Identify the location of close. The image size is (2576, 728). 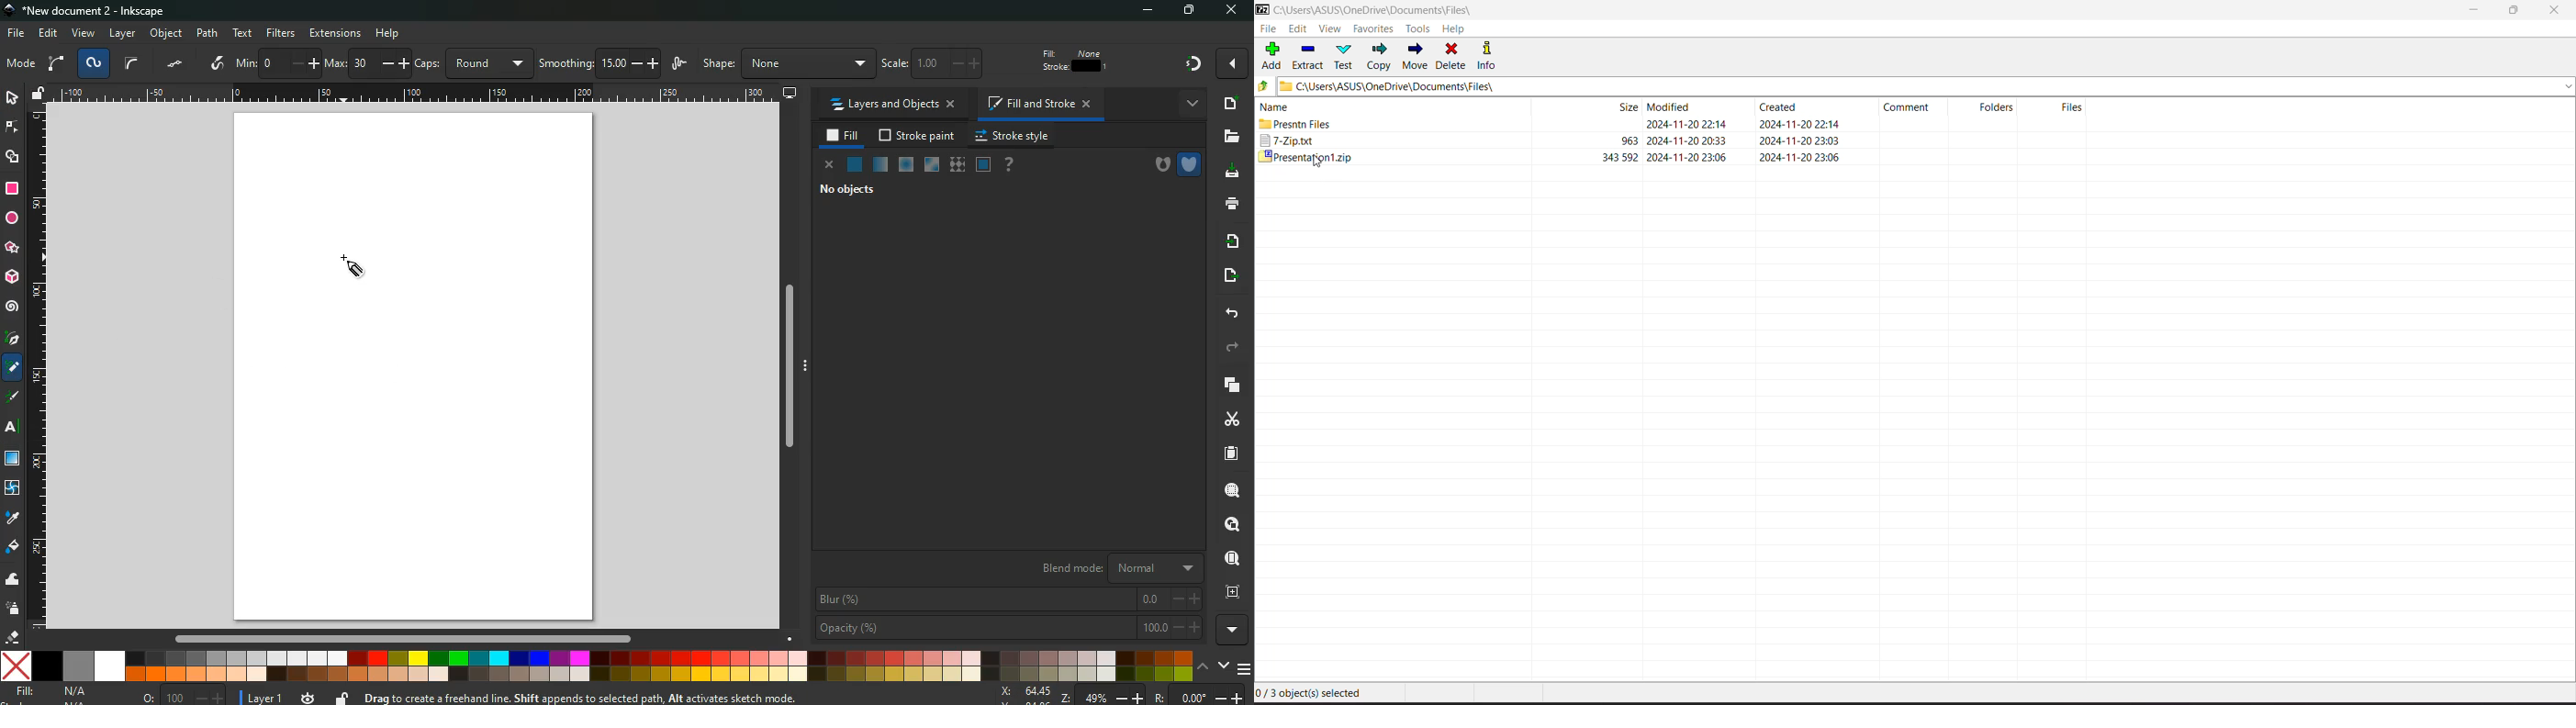
(831, 168).